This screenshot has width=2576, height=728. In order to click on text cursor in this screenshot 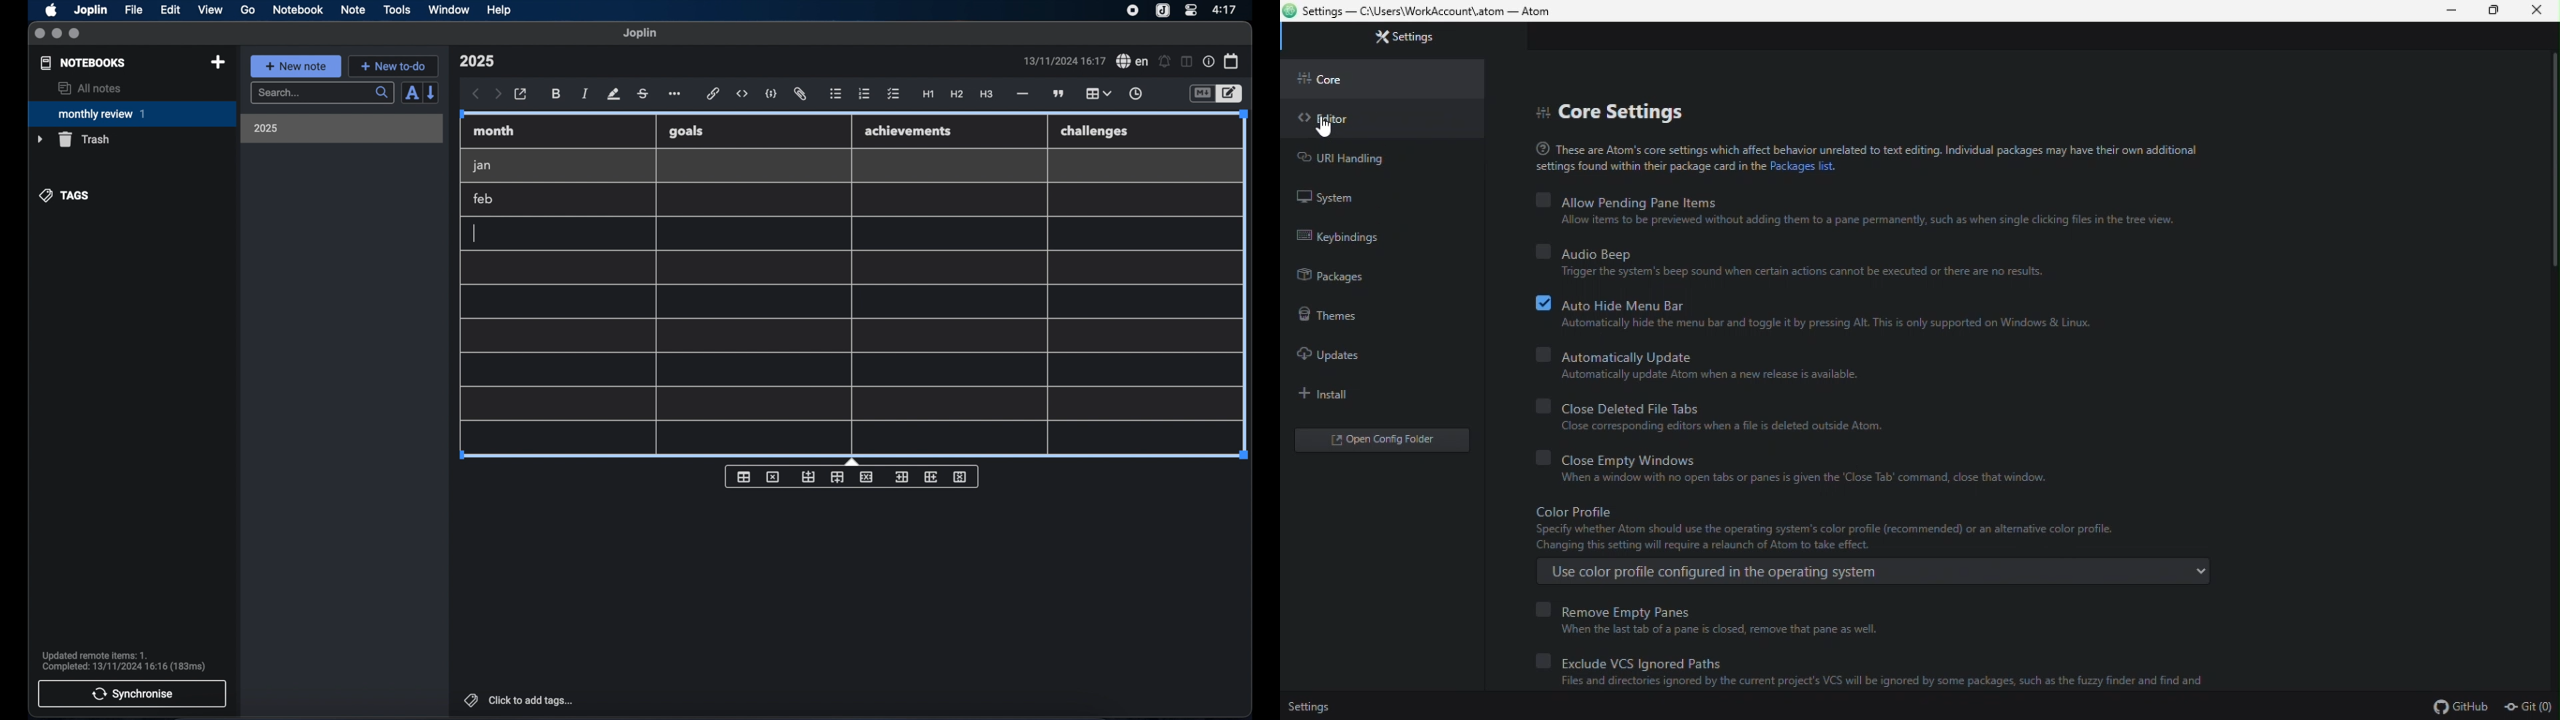, I will do `click(475, 233)`.